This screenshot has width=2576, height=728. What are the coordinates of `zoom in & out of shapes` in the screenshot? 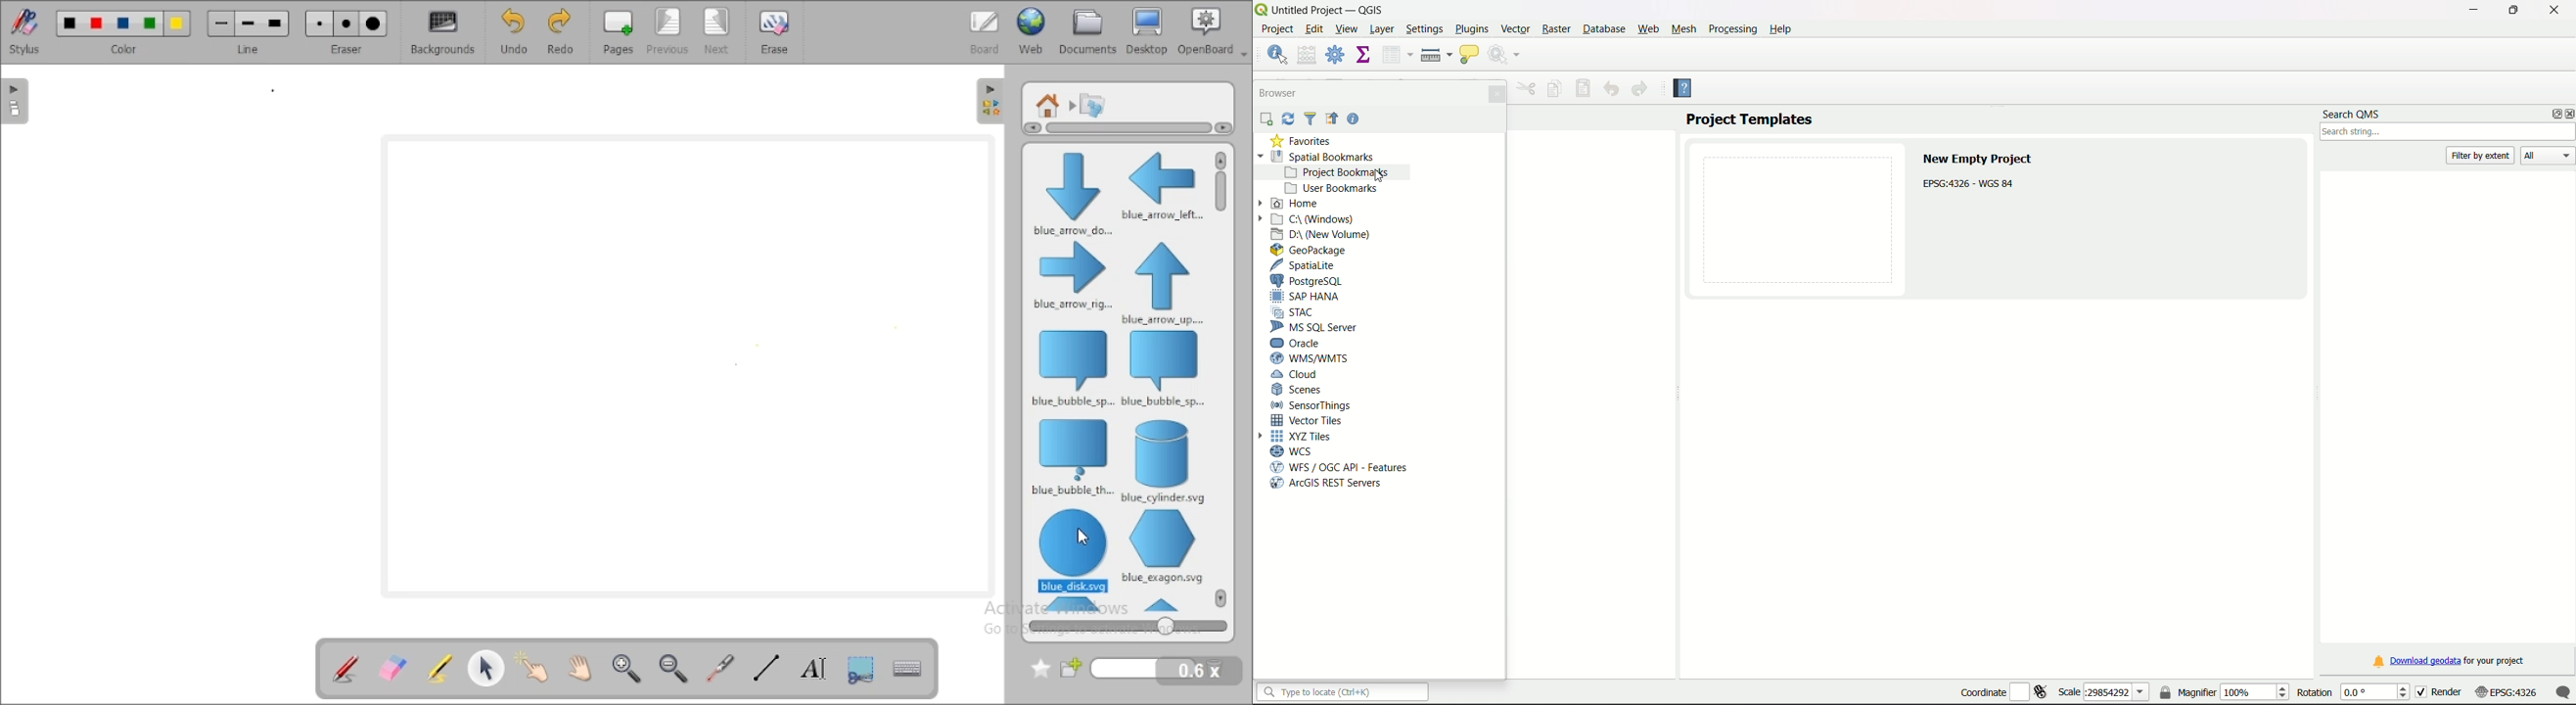 It's located at (1127, 626).